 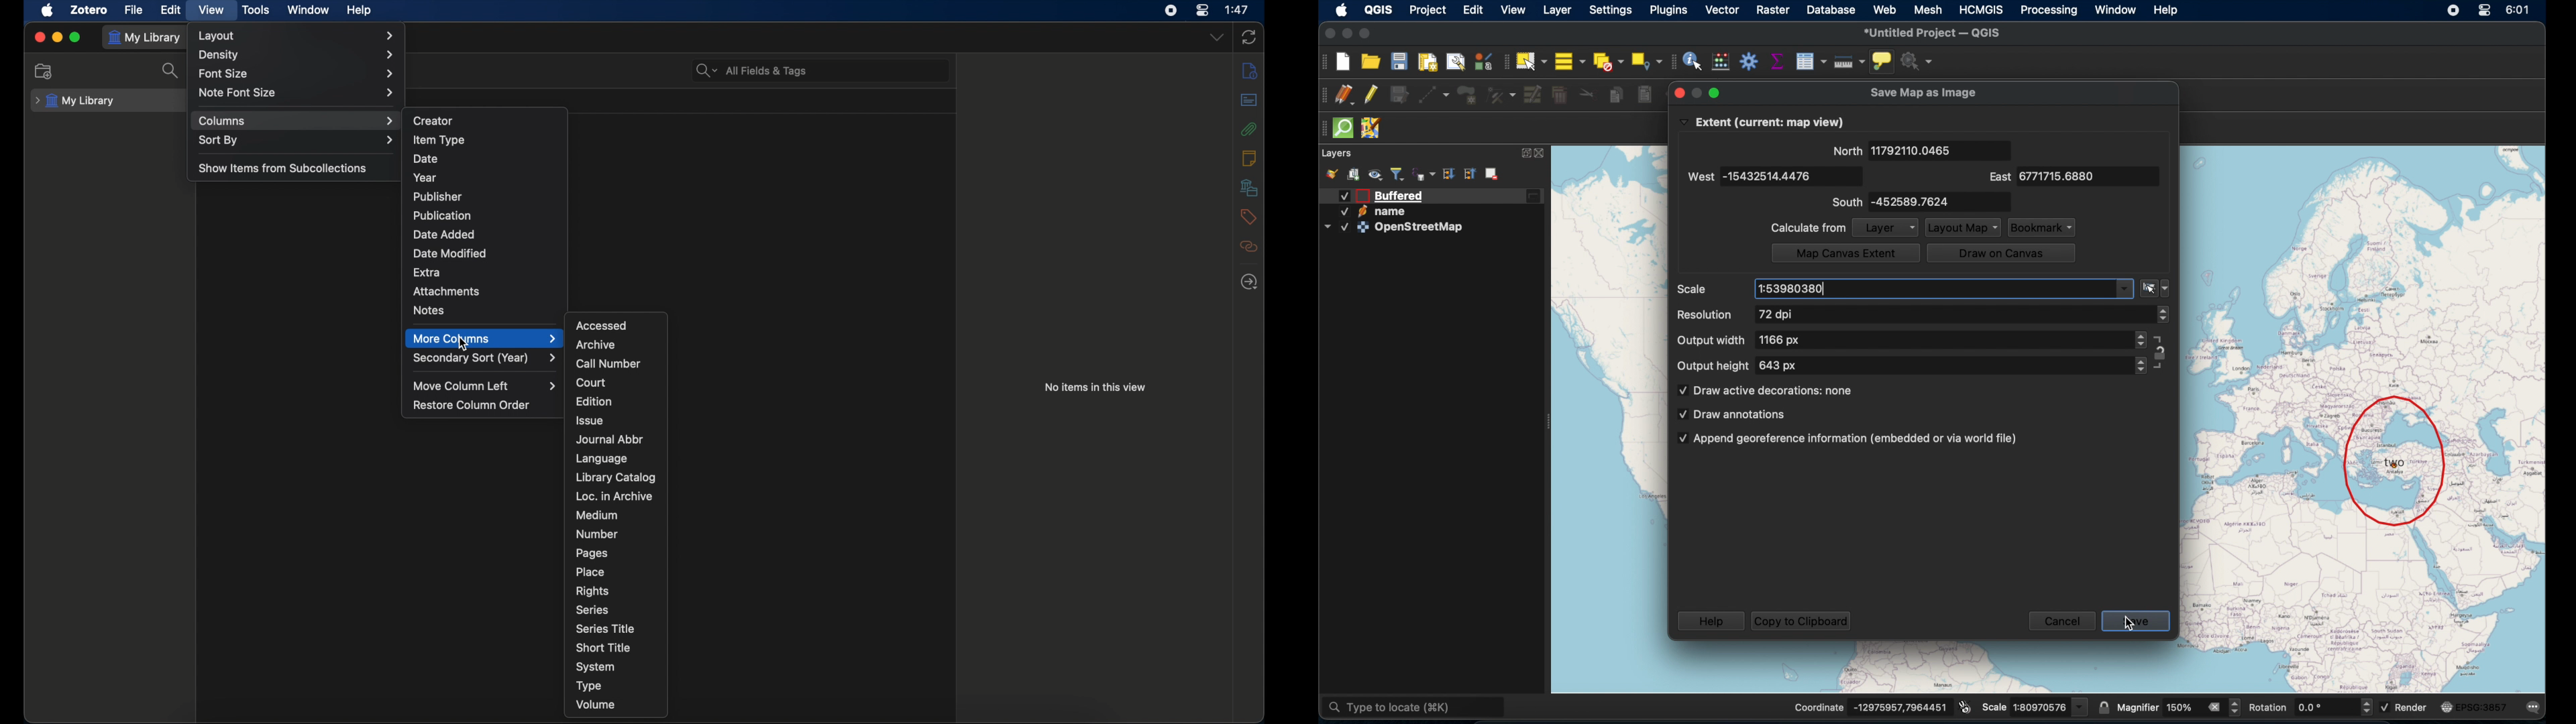 I want to click on modify attributes, so click(x=1532, y=95).